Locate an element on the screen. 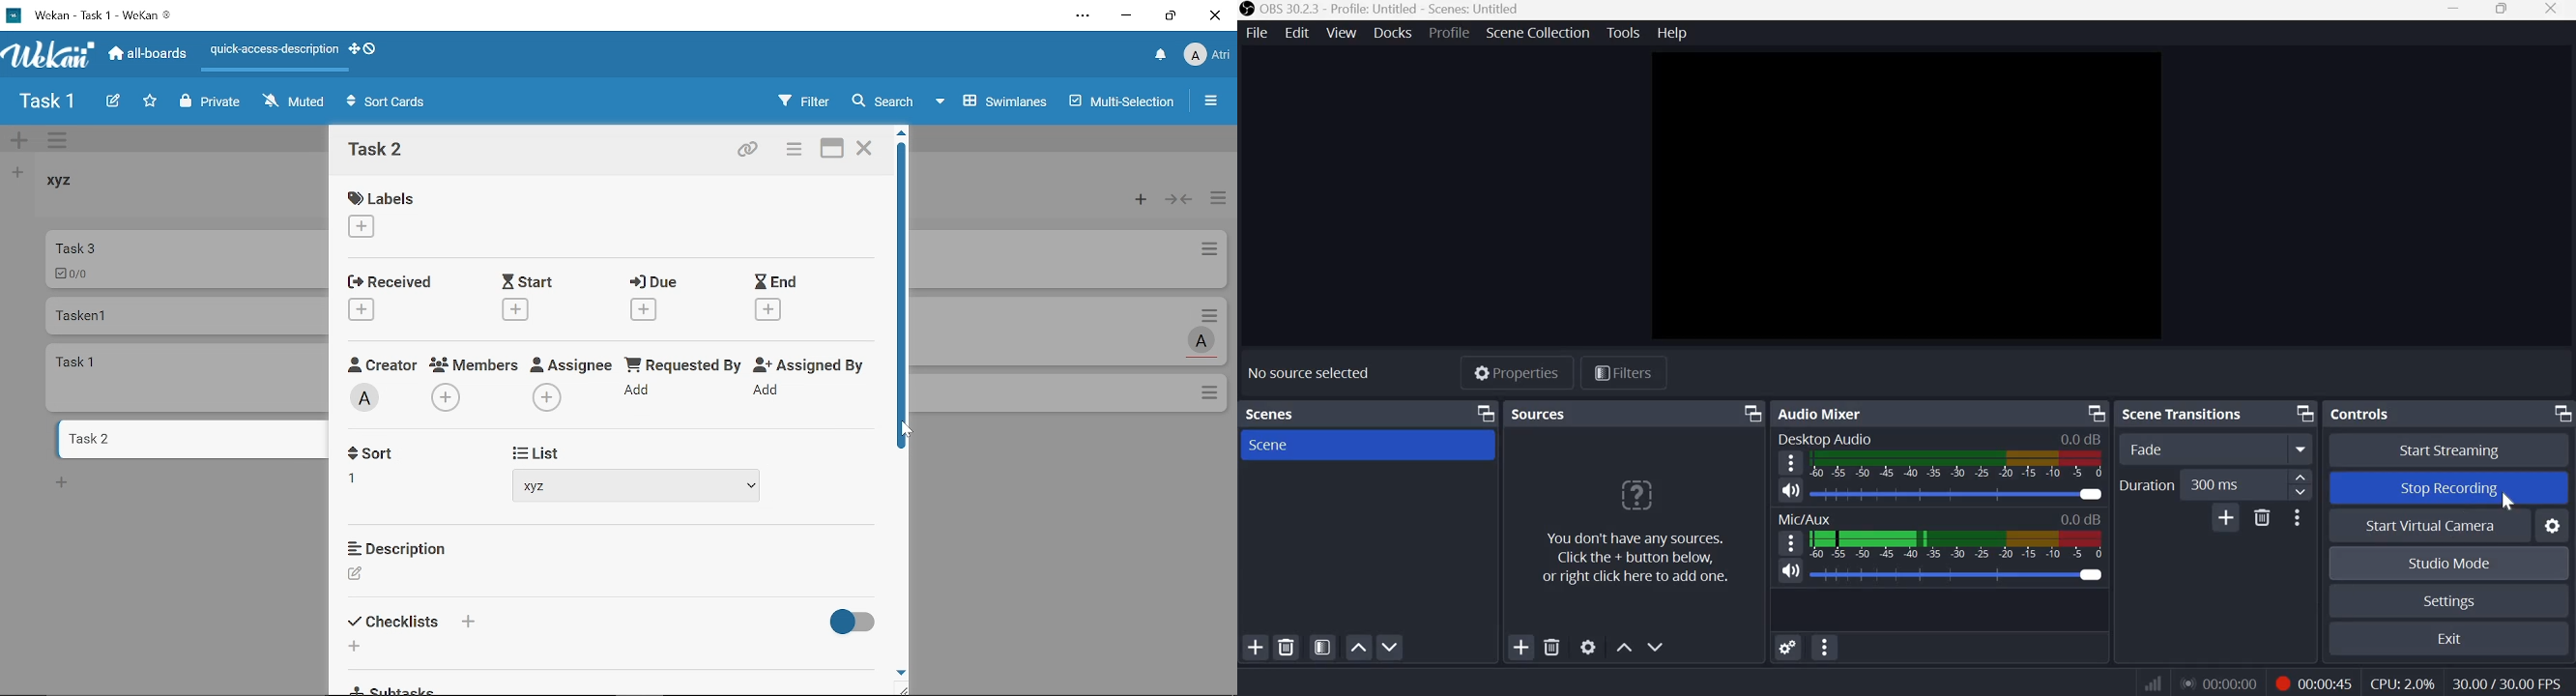 This screenshot has width=2576, height=700. Add Transition is located at coordinates (2227, 517).